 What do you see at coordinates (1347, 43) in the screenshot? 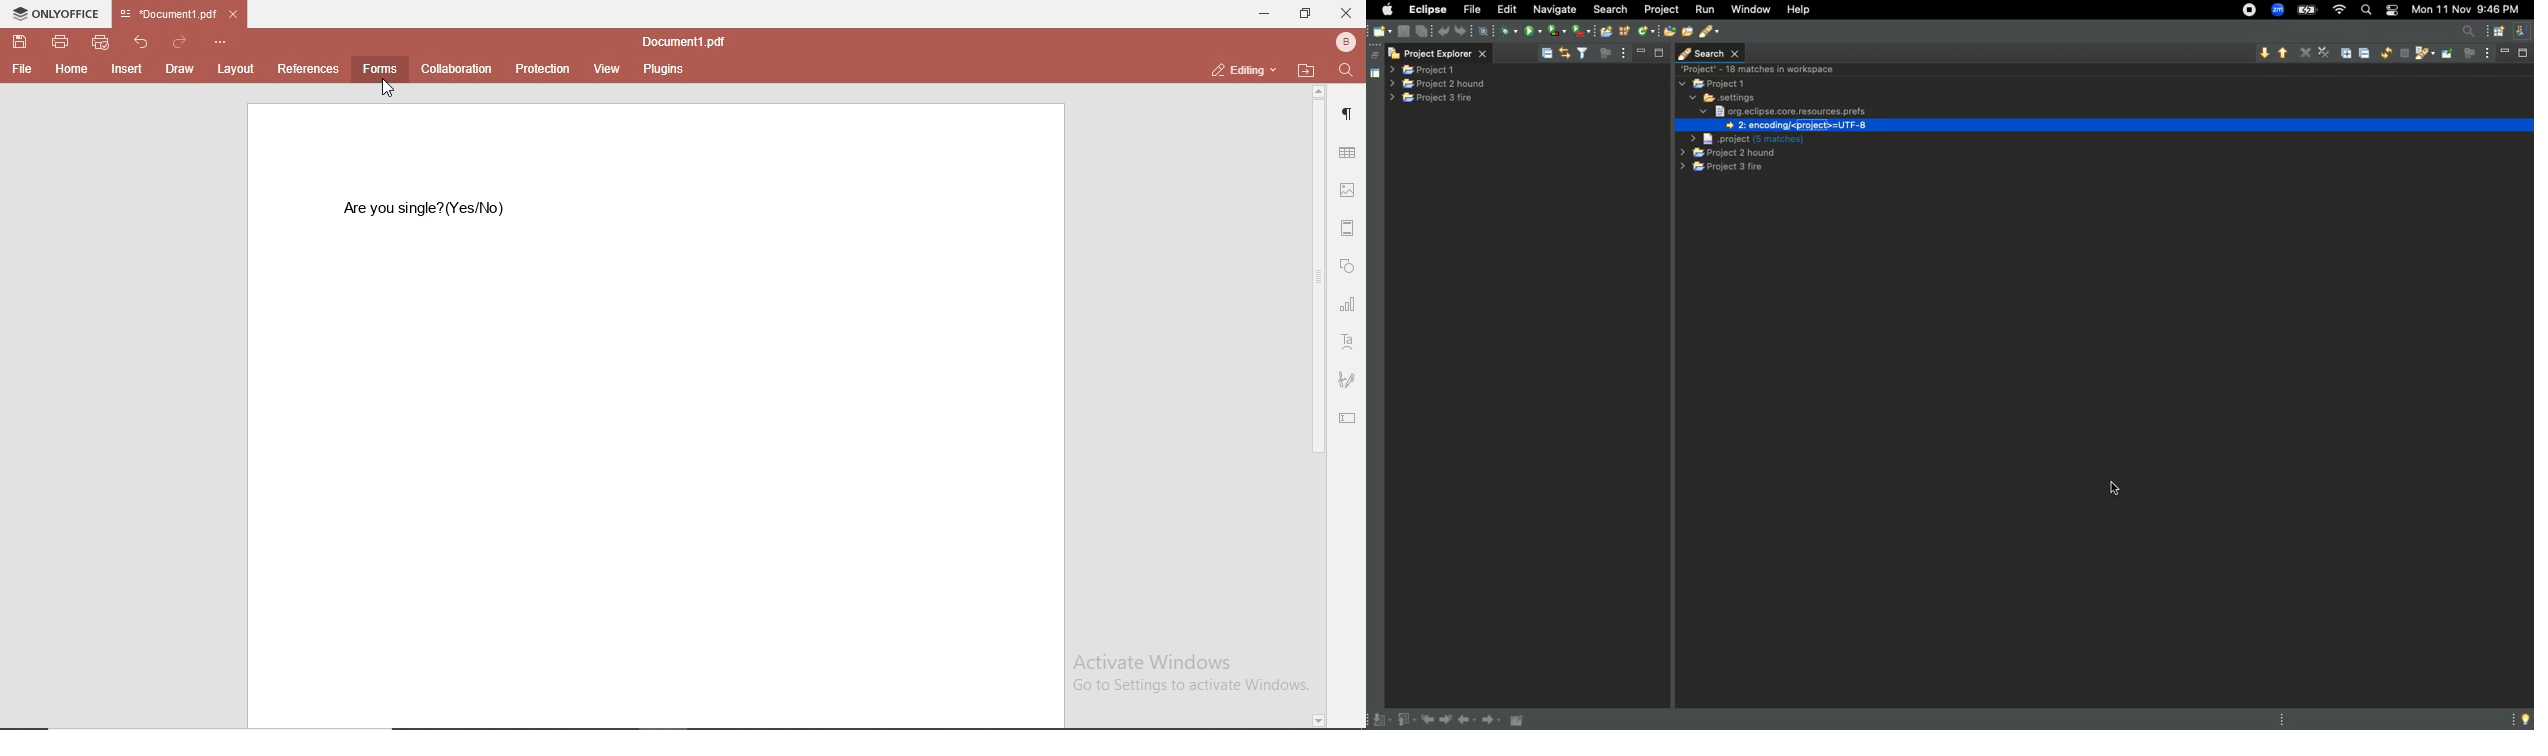
I see `profile` at bounding box center [1347, 43].